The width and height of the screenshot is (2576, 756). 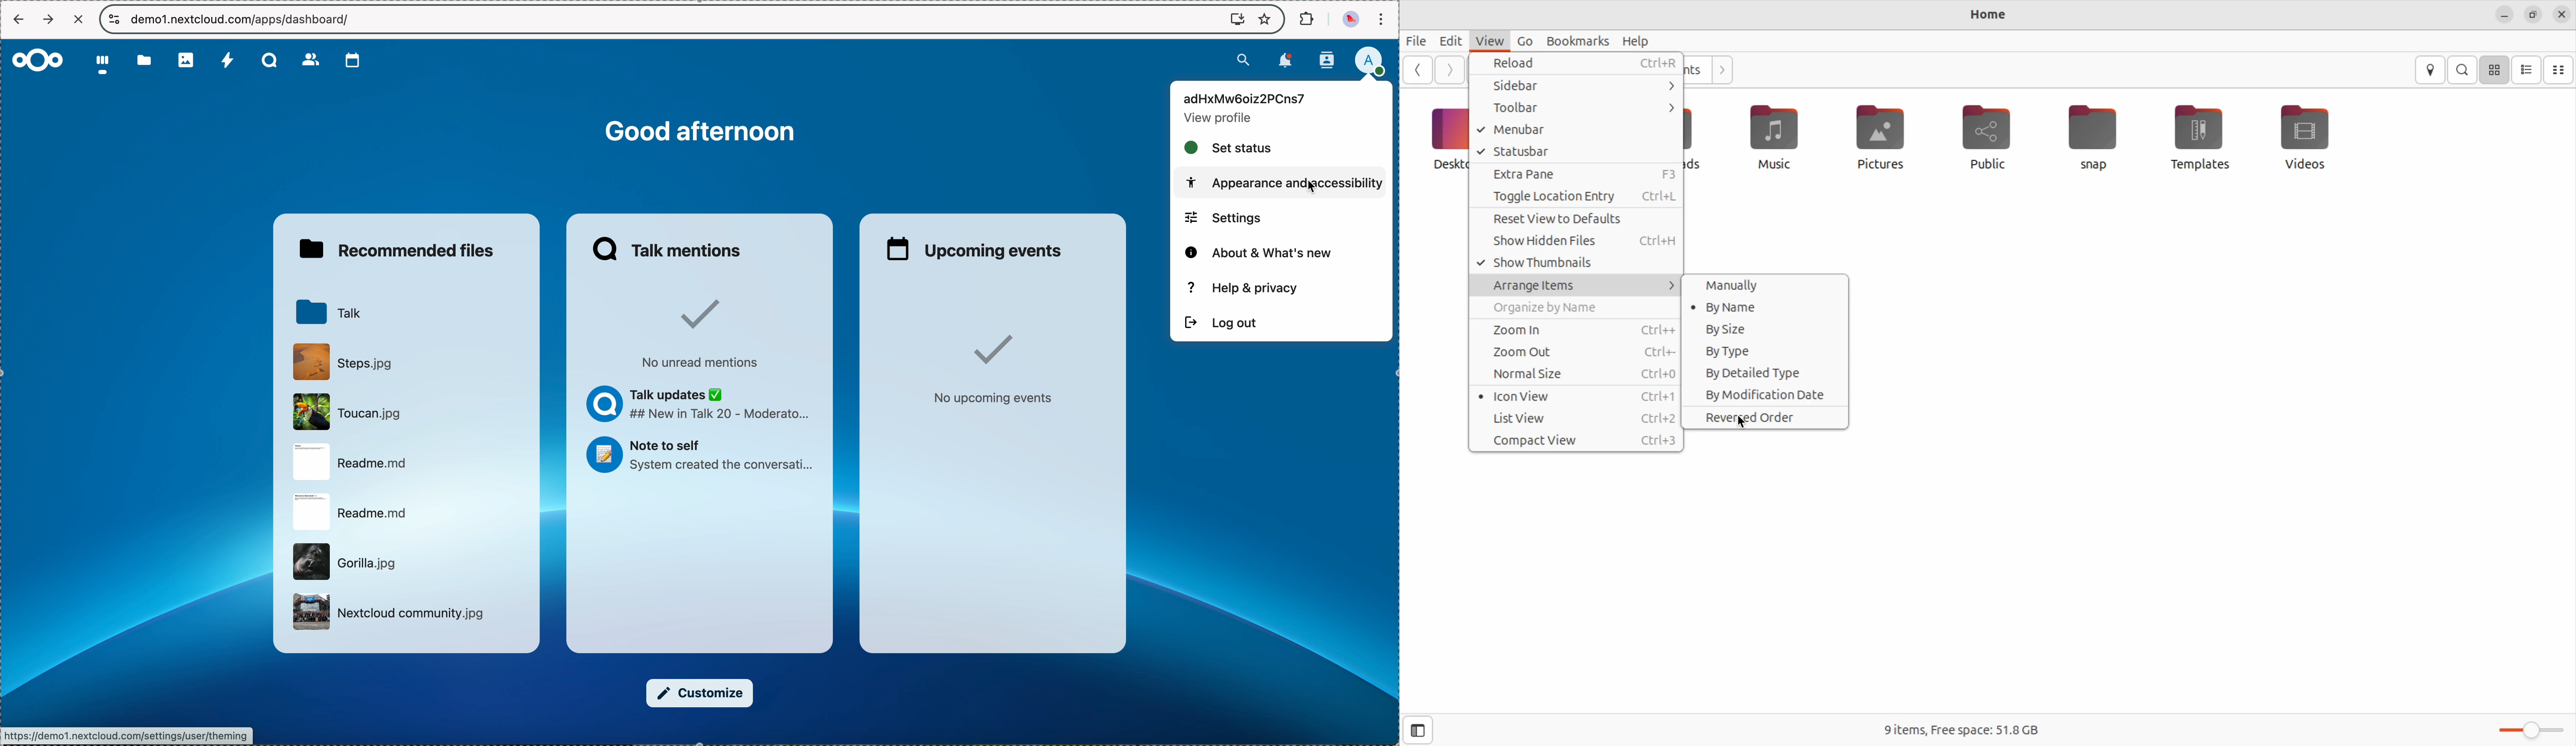 I want to click on file, so click(x=352, y=511).